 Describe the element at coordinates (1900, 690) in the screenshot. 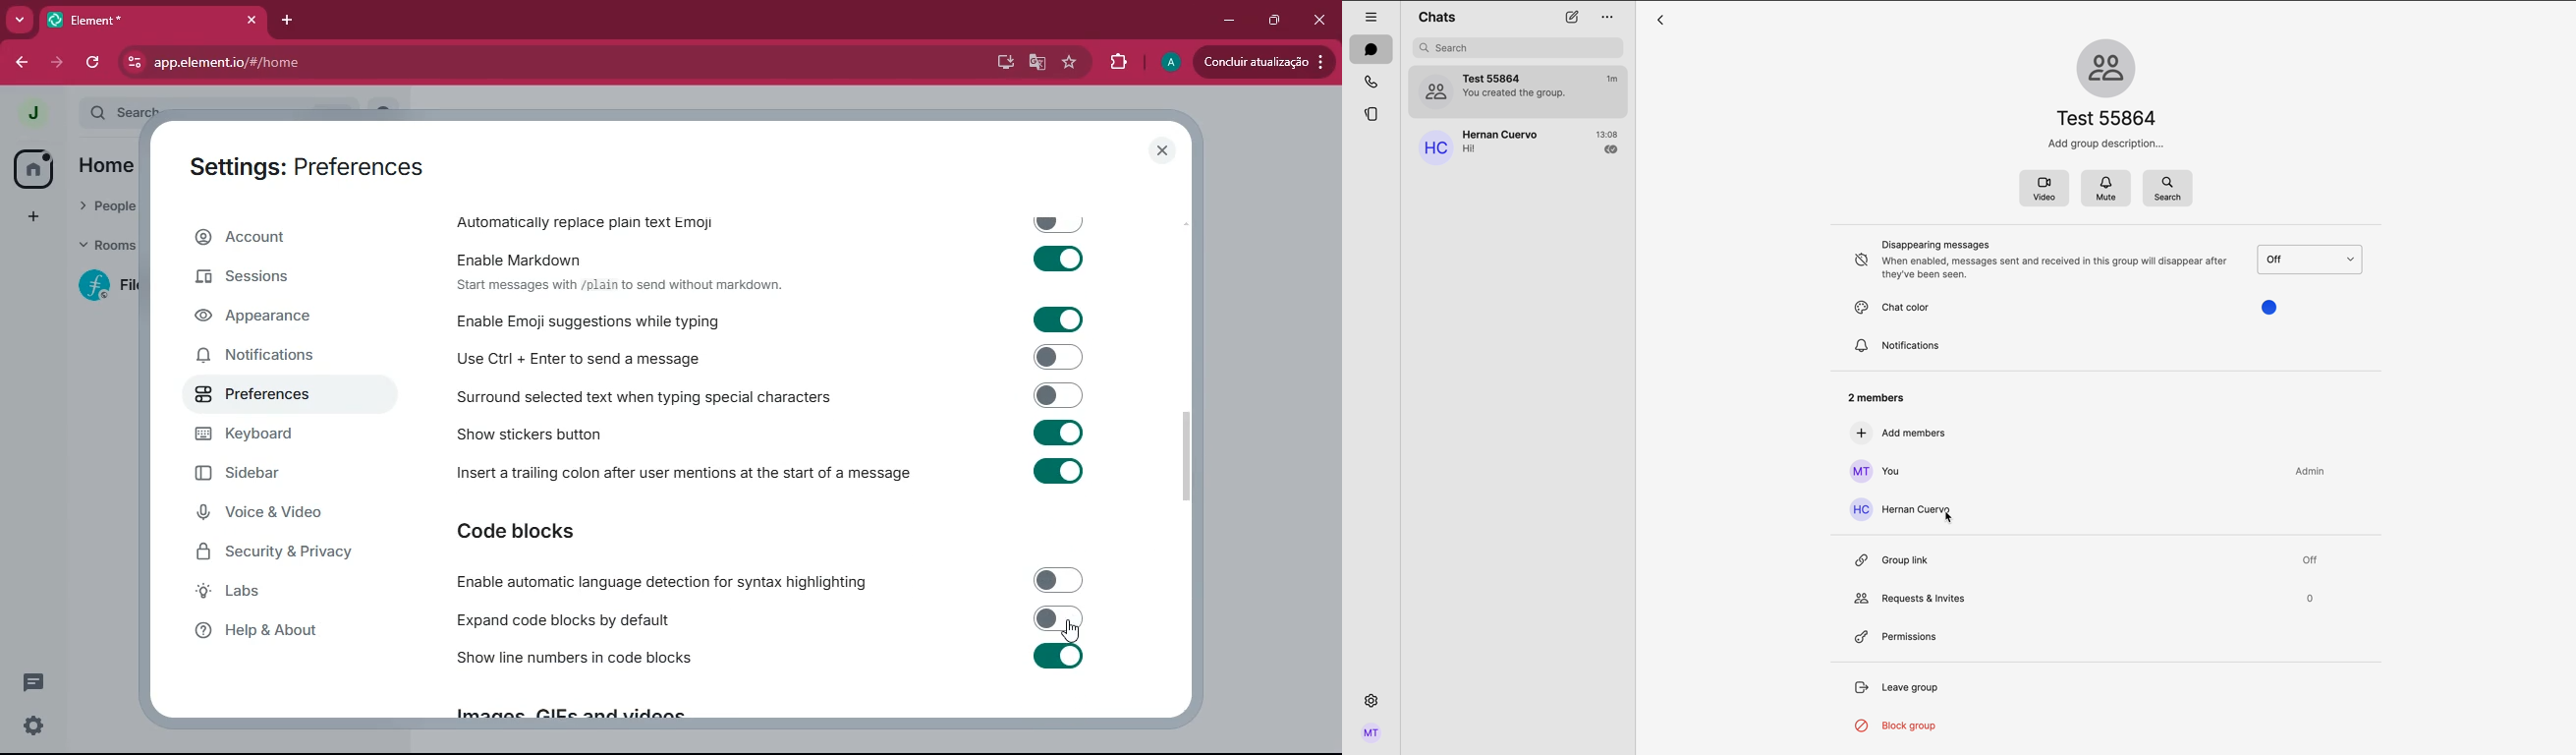

I see `leave group` at that location.